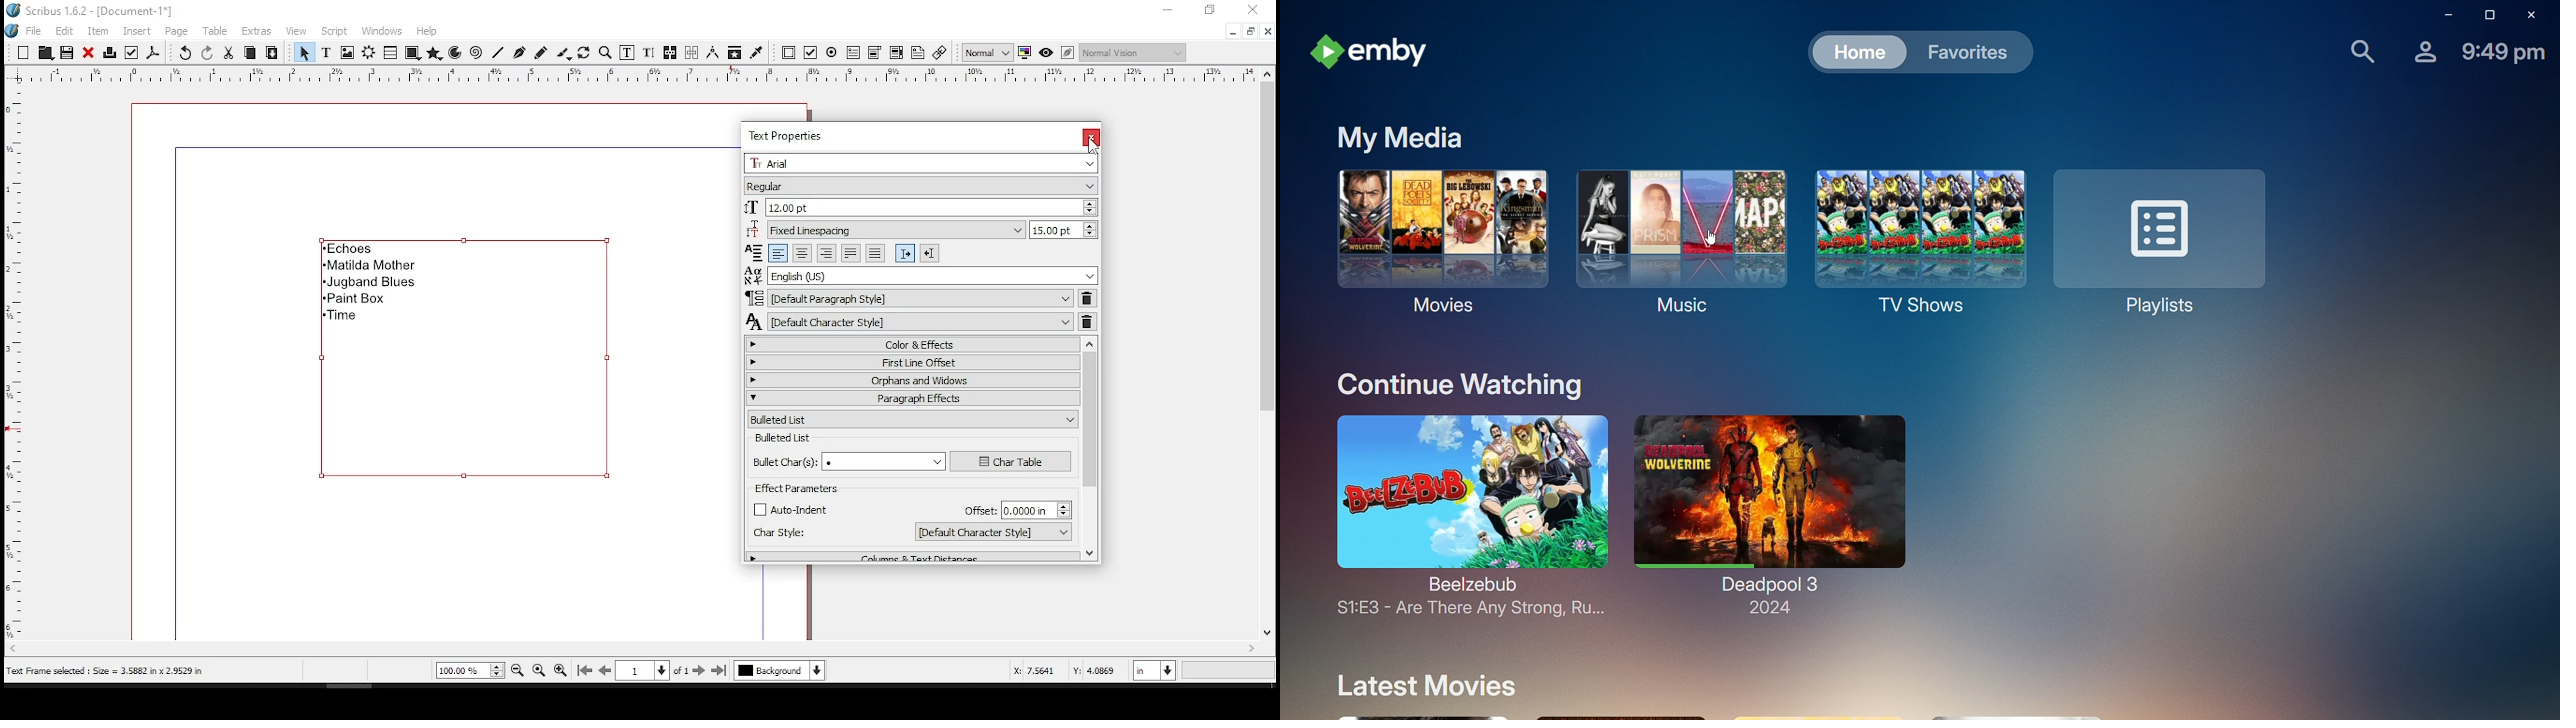  What do you see at coordinates (652, 670) in the screenshot?
I see `go to page` at bounding box center [652, 670].